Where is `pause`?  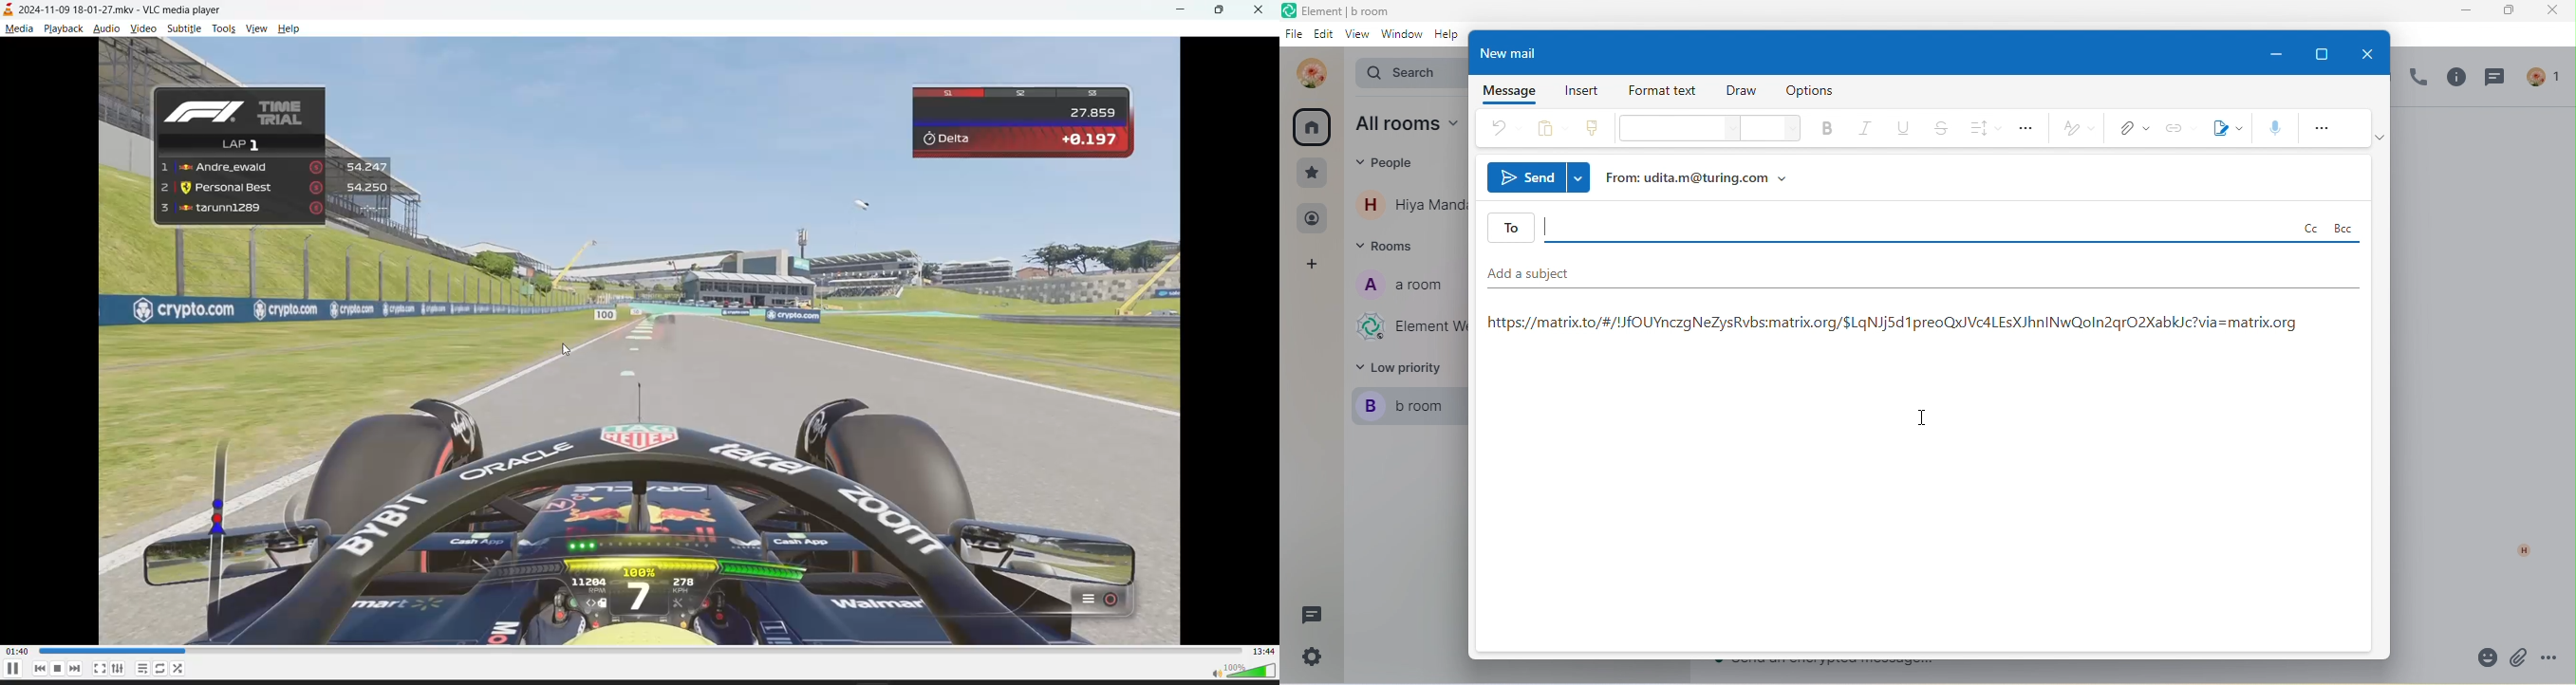
pause is located at coordinates (13, 672).